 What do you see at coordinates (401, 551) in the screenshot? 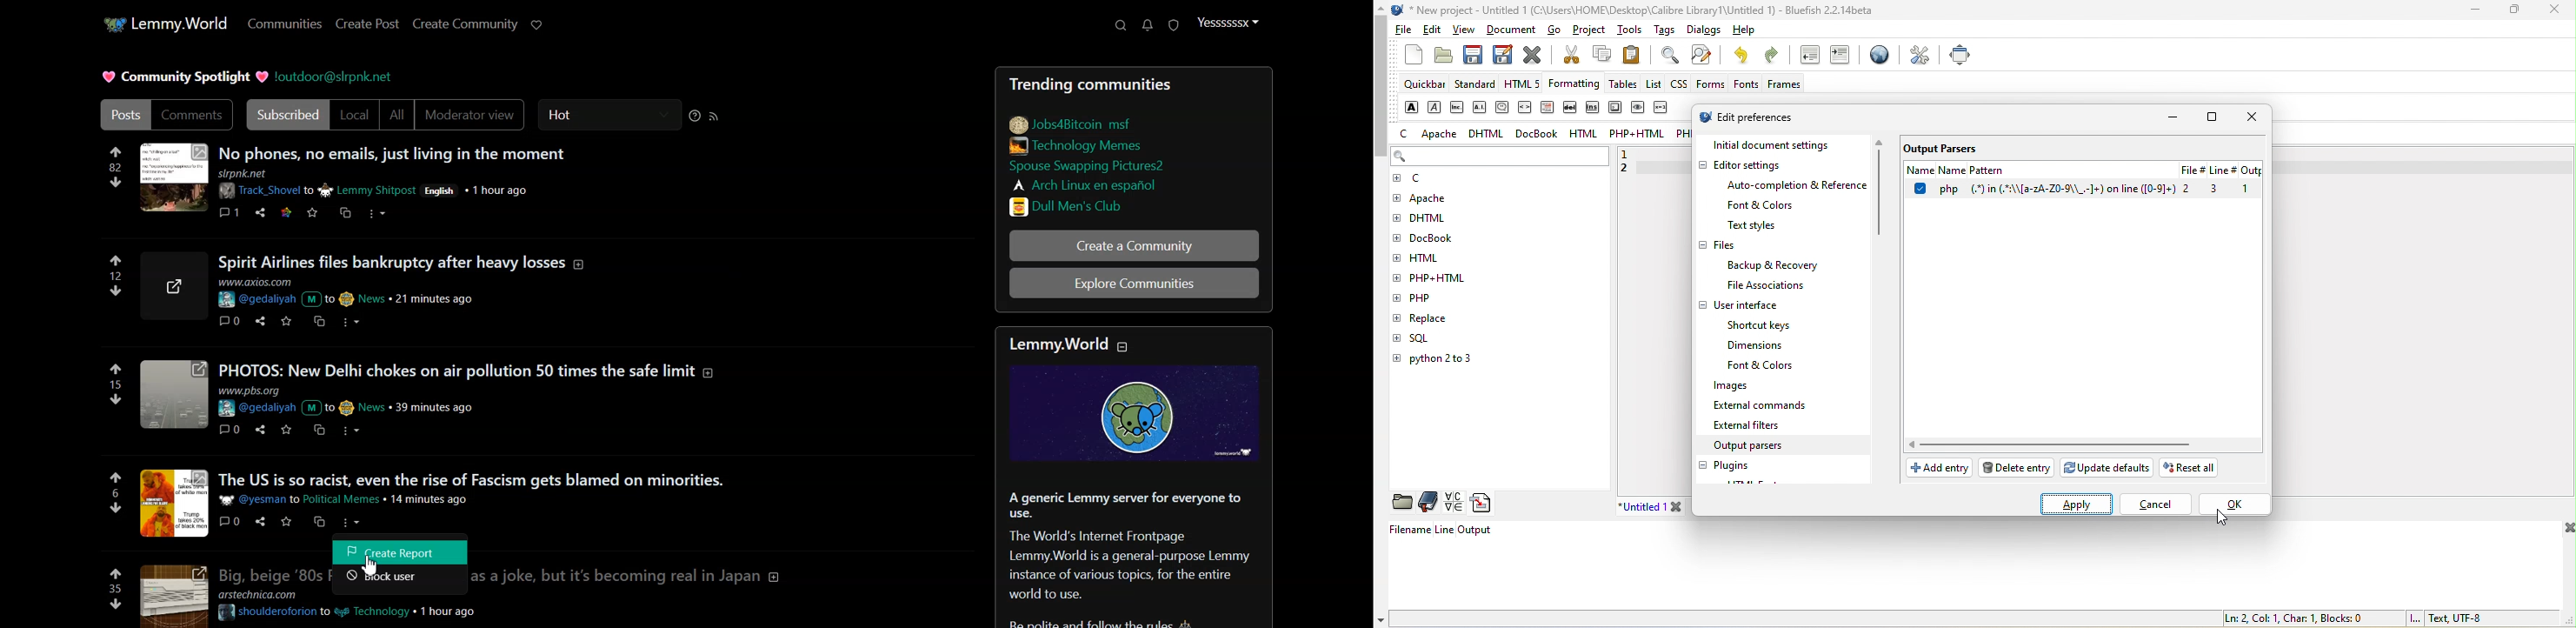
I see `Create report` at bounding box center [401, 551].